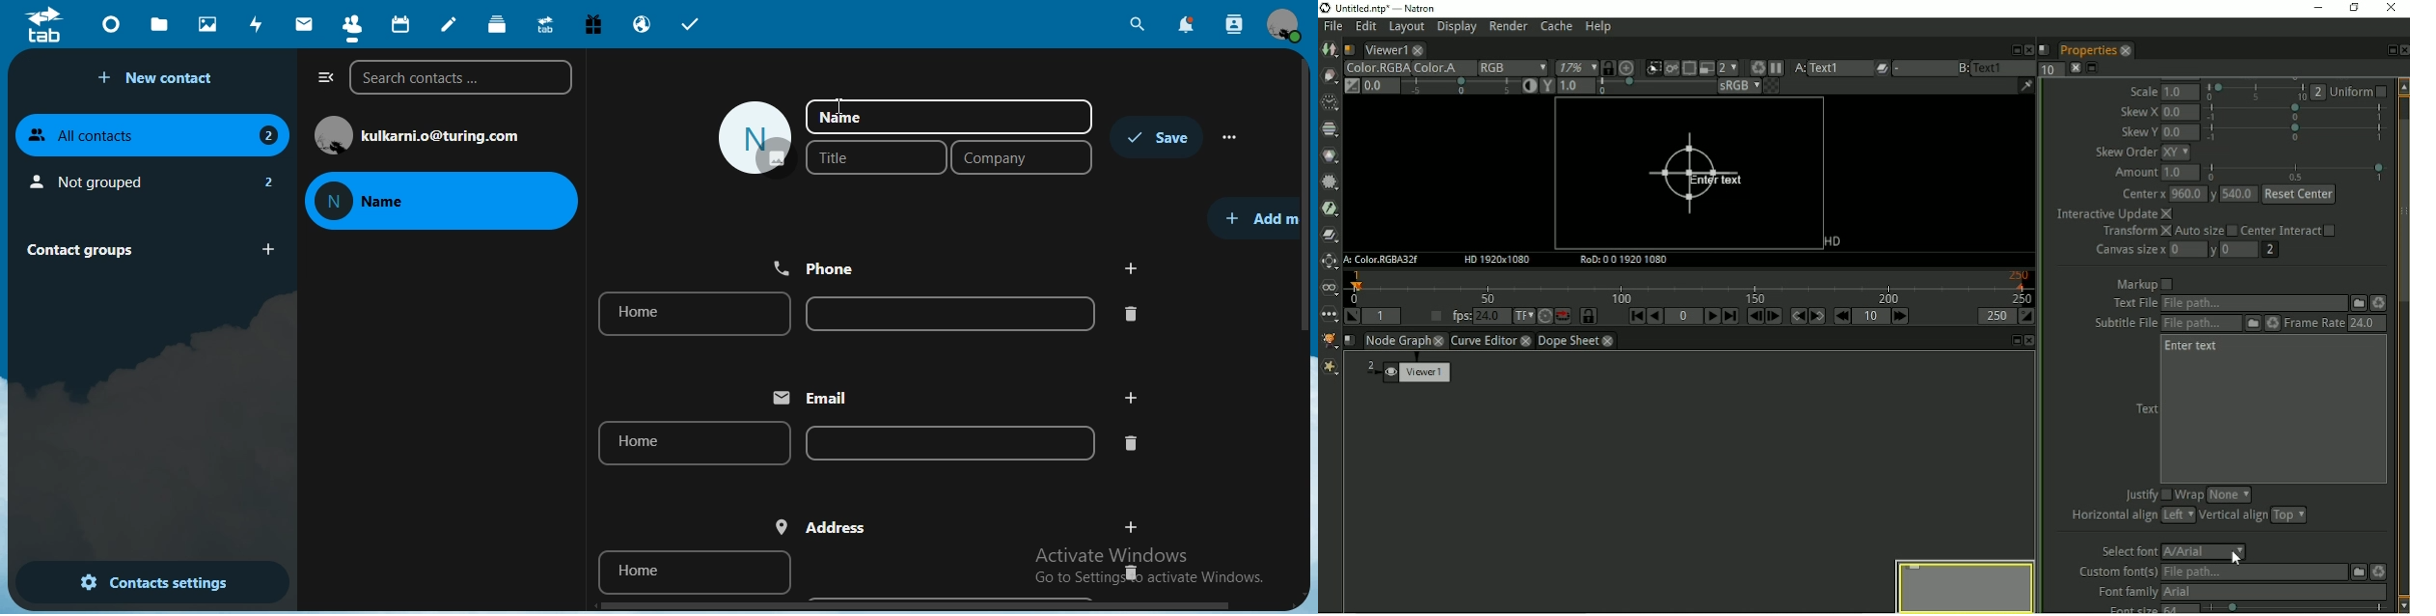 Image resolution: width=2436 pixels, height=616 pixels. What do you see at coordinates (500, 25) in the screenshot?
I see `deck` at bounding box center [500, 25].